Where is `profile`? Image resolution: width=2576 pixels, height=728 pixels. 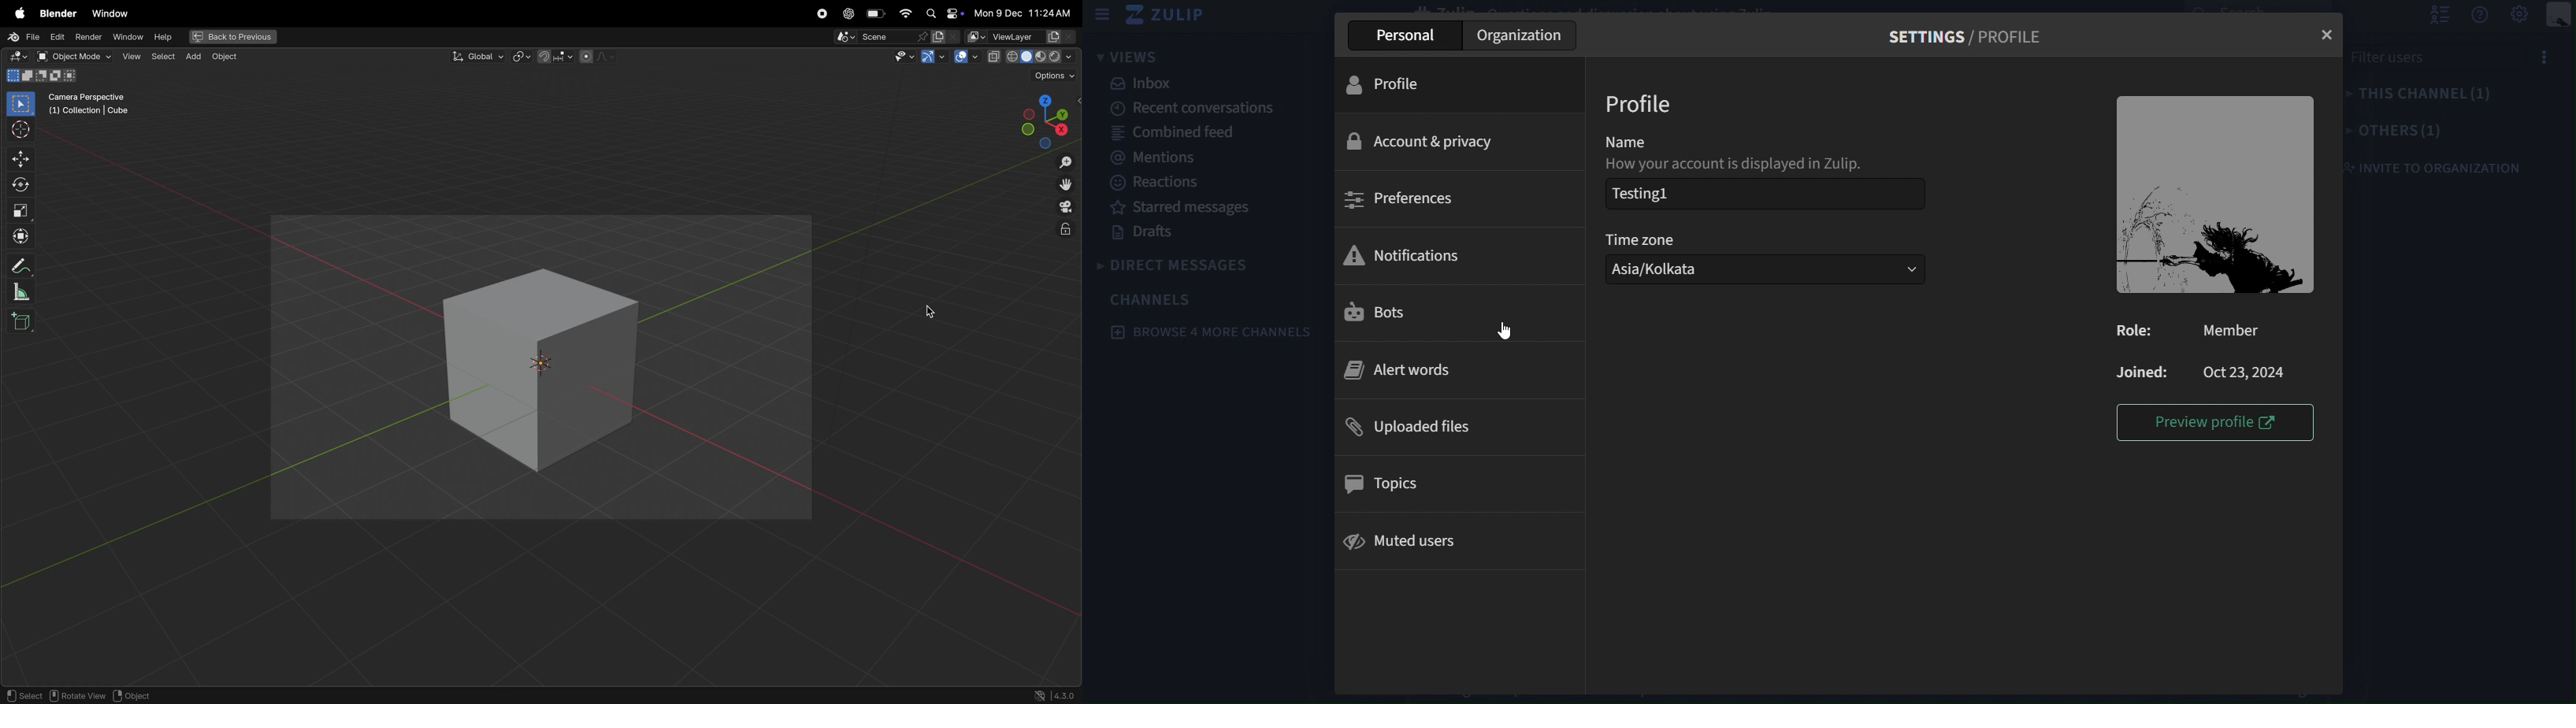
profile is located at coordinates (1446, 83).